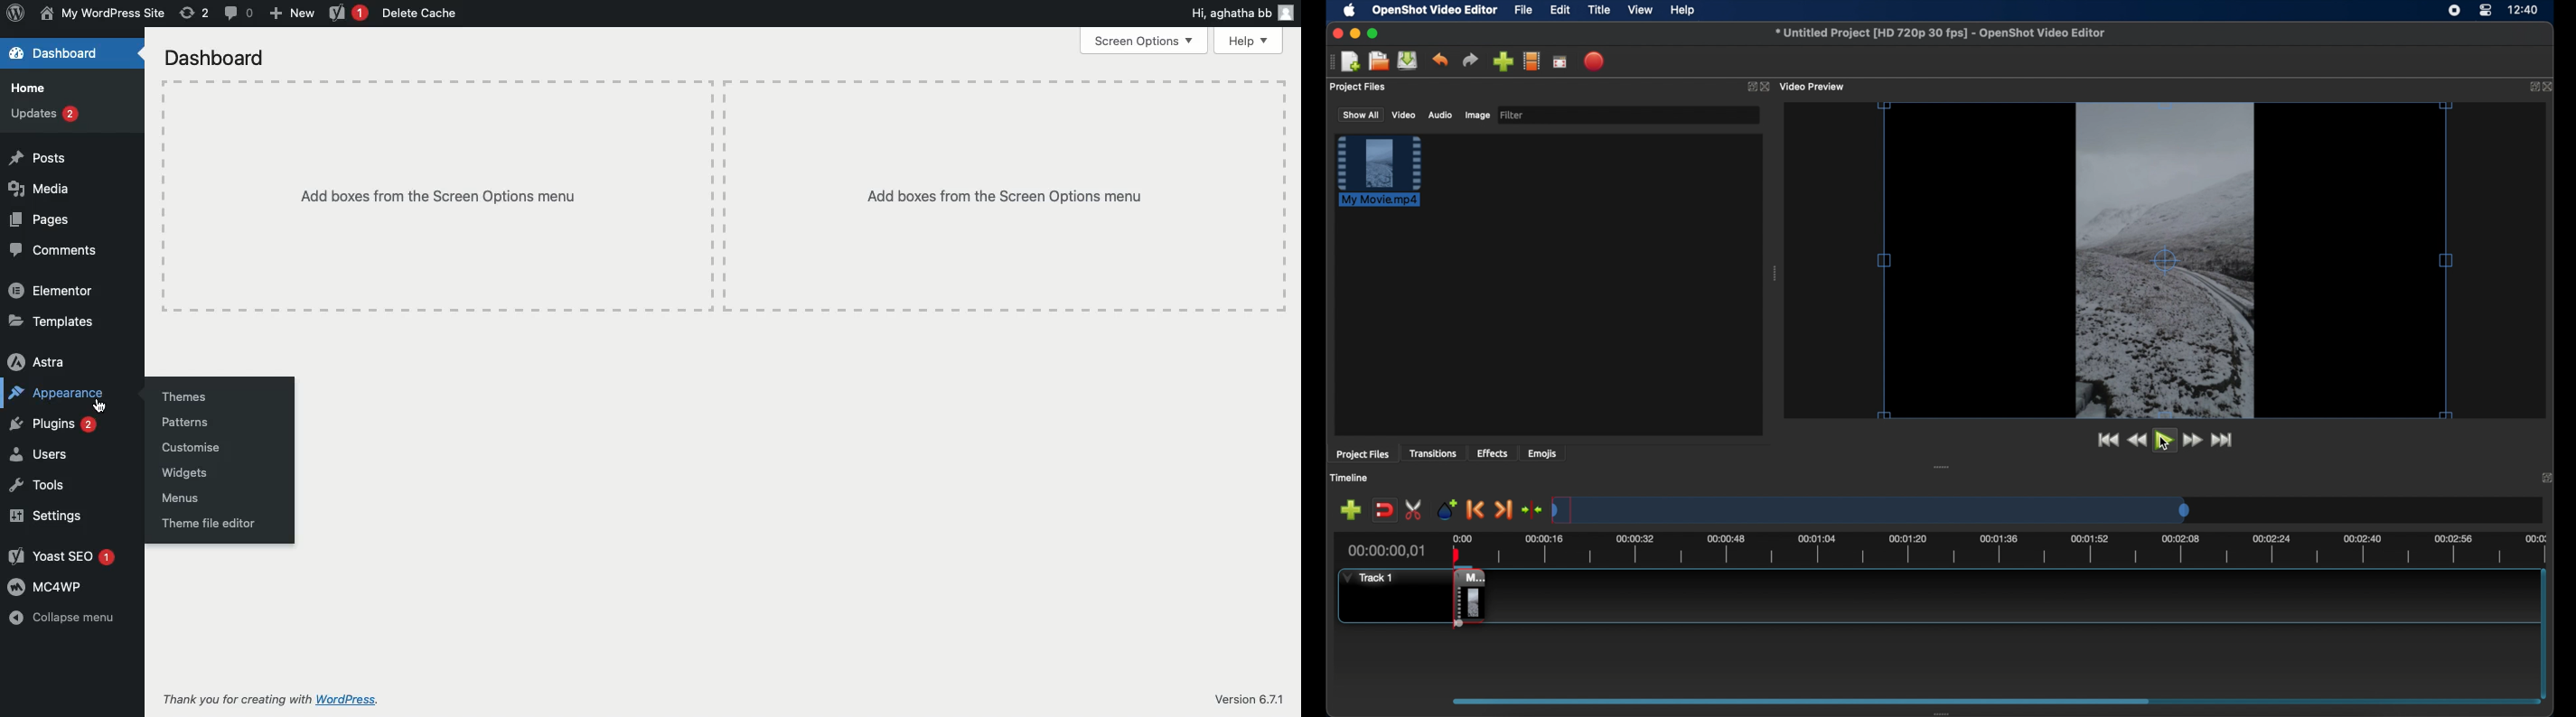 The image size is (2576, 728). Describe the element at coordinates (1492, 453) in the screenshot. I see `effects` at that location.